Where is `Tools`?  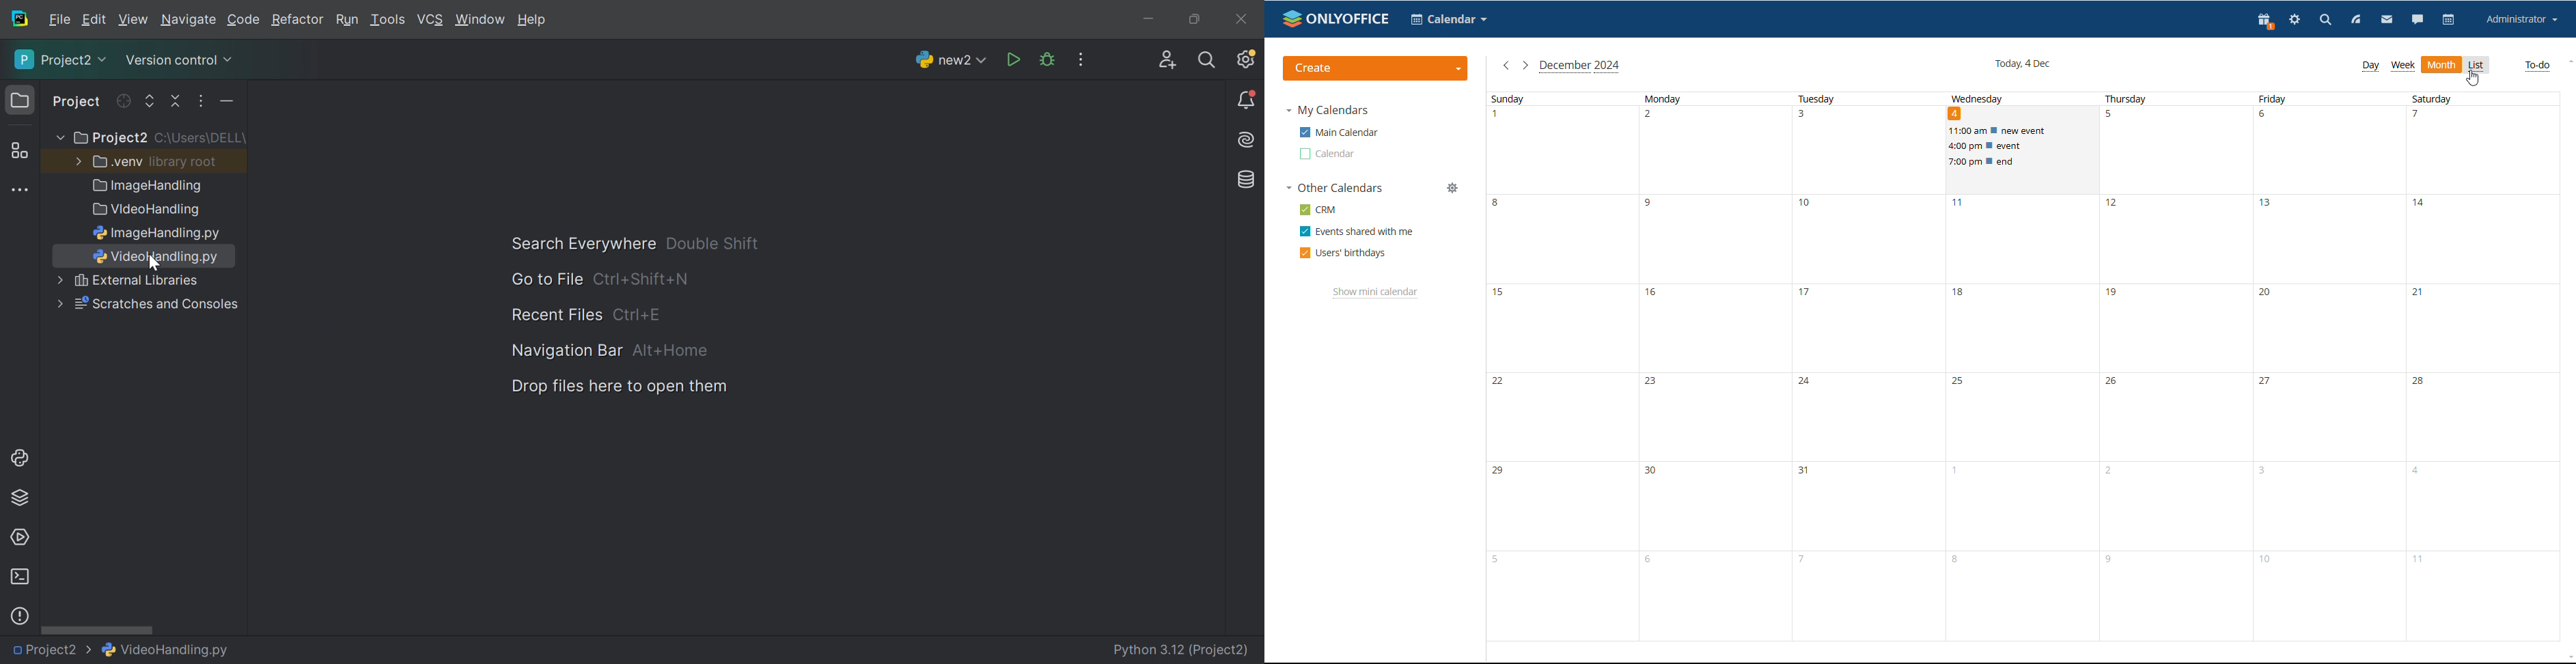 Tools is located at coordinates (387, 20).